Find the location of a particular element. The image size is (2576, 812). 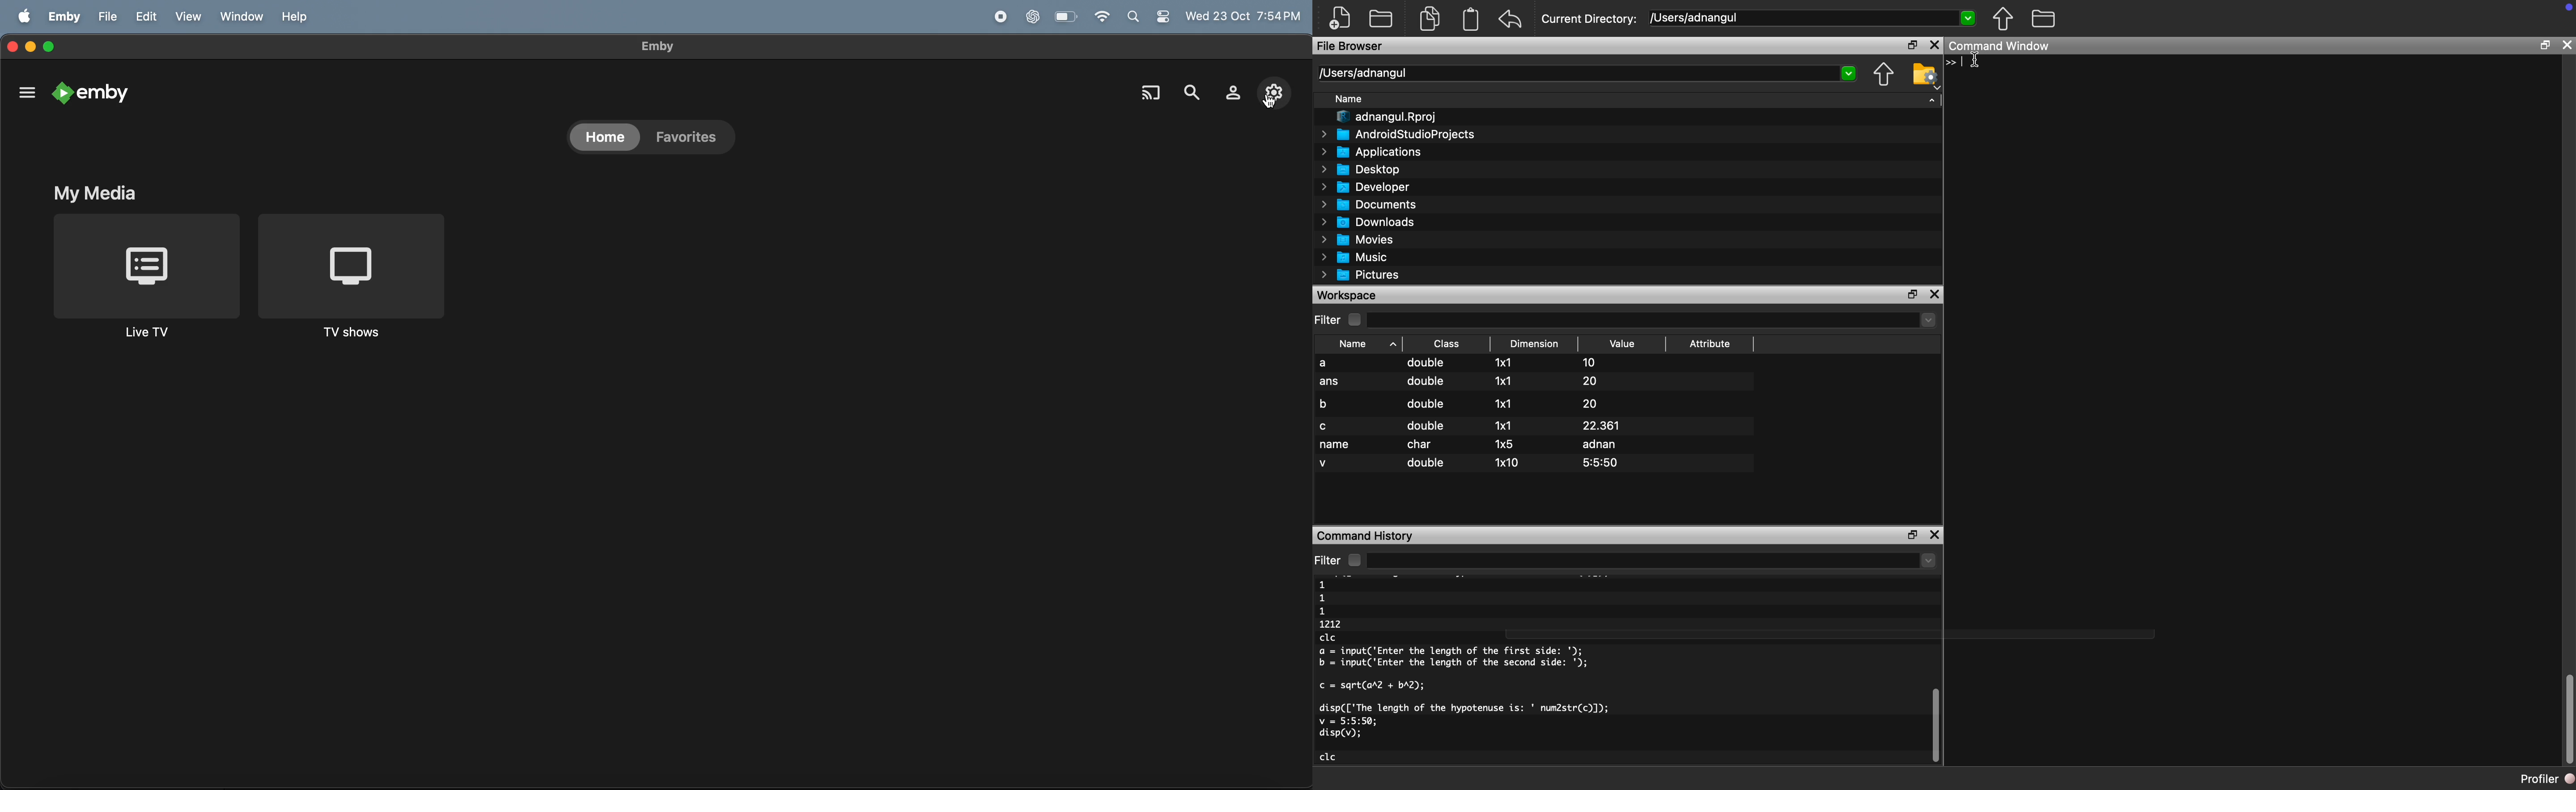

b is located at coordinates (1325, 405).